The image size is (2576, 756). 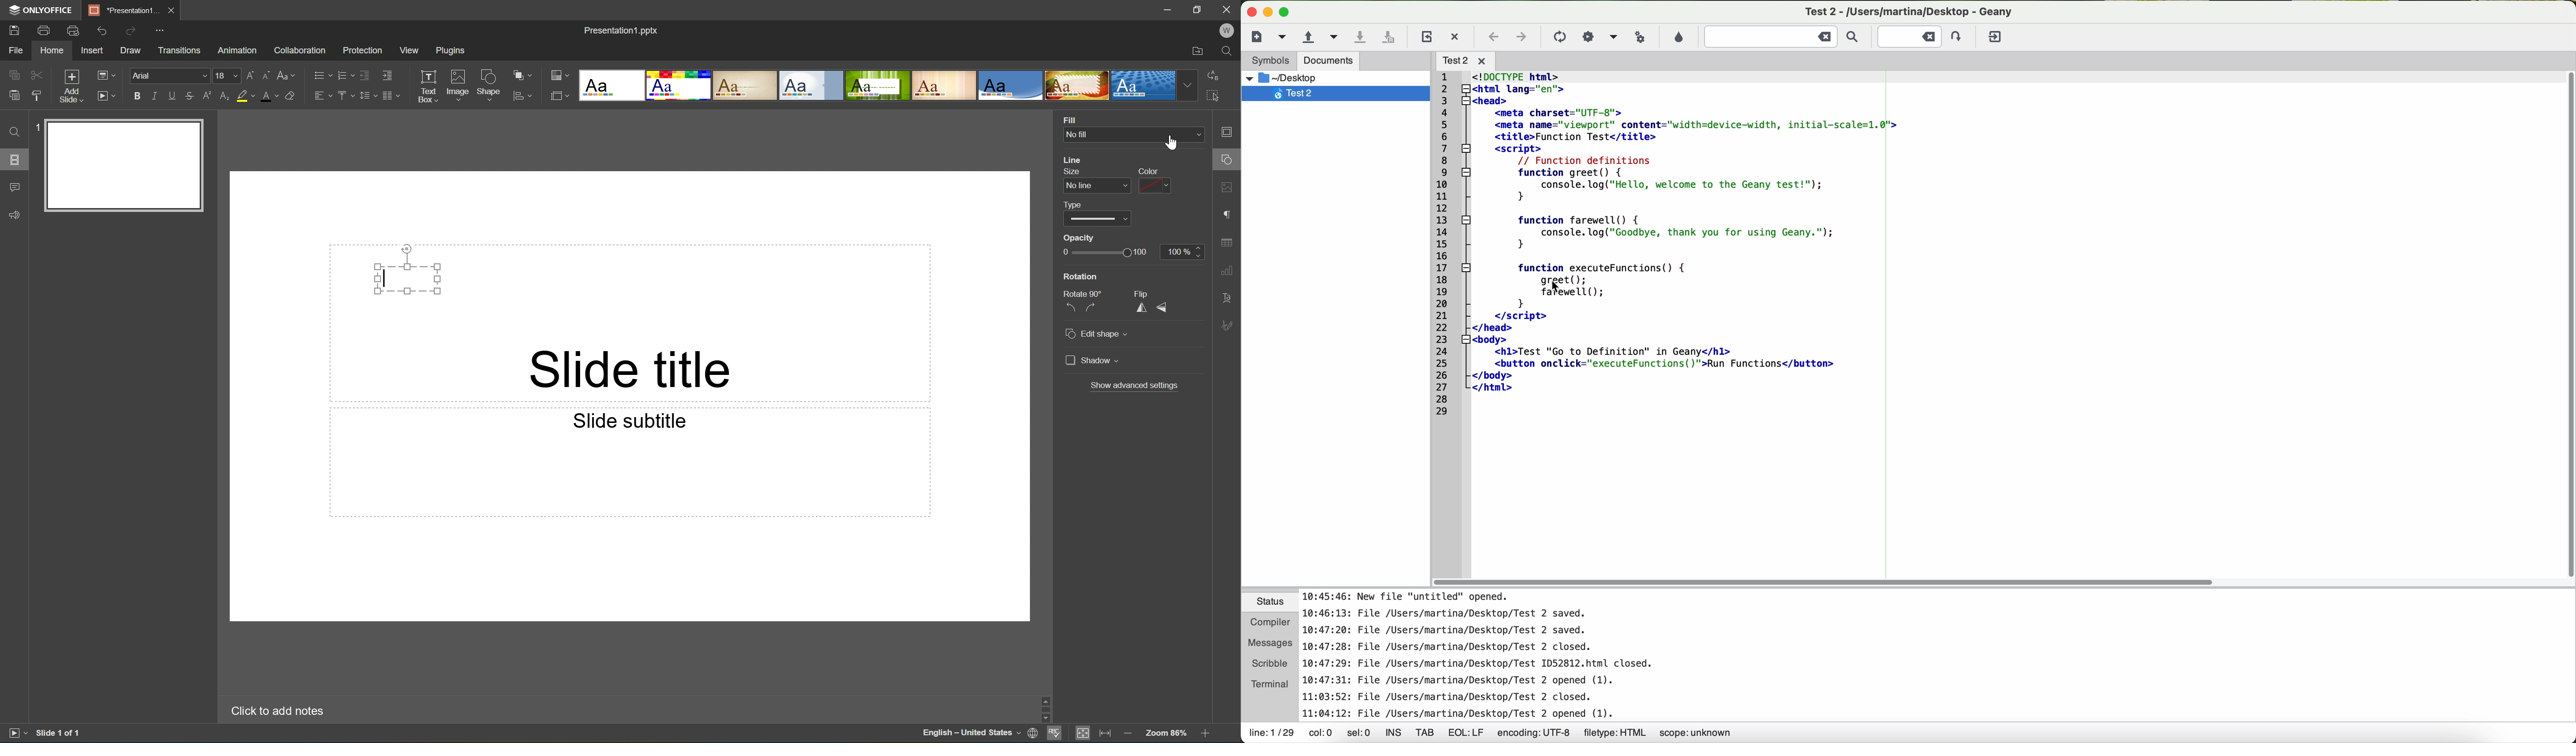 I want to click on Change case, so click(x=286, y=73).